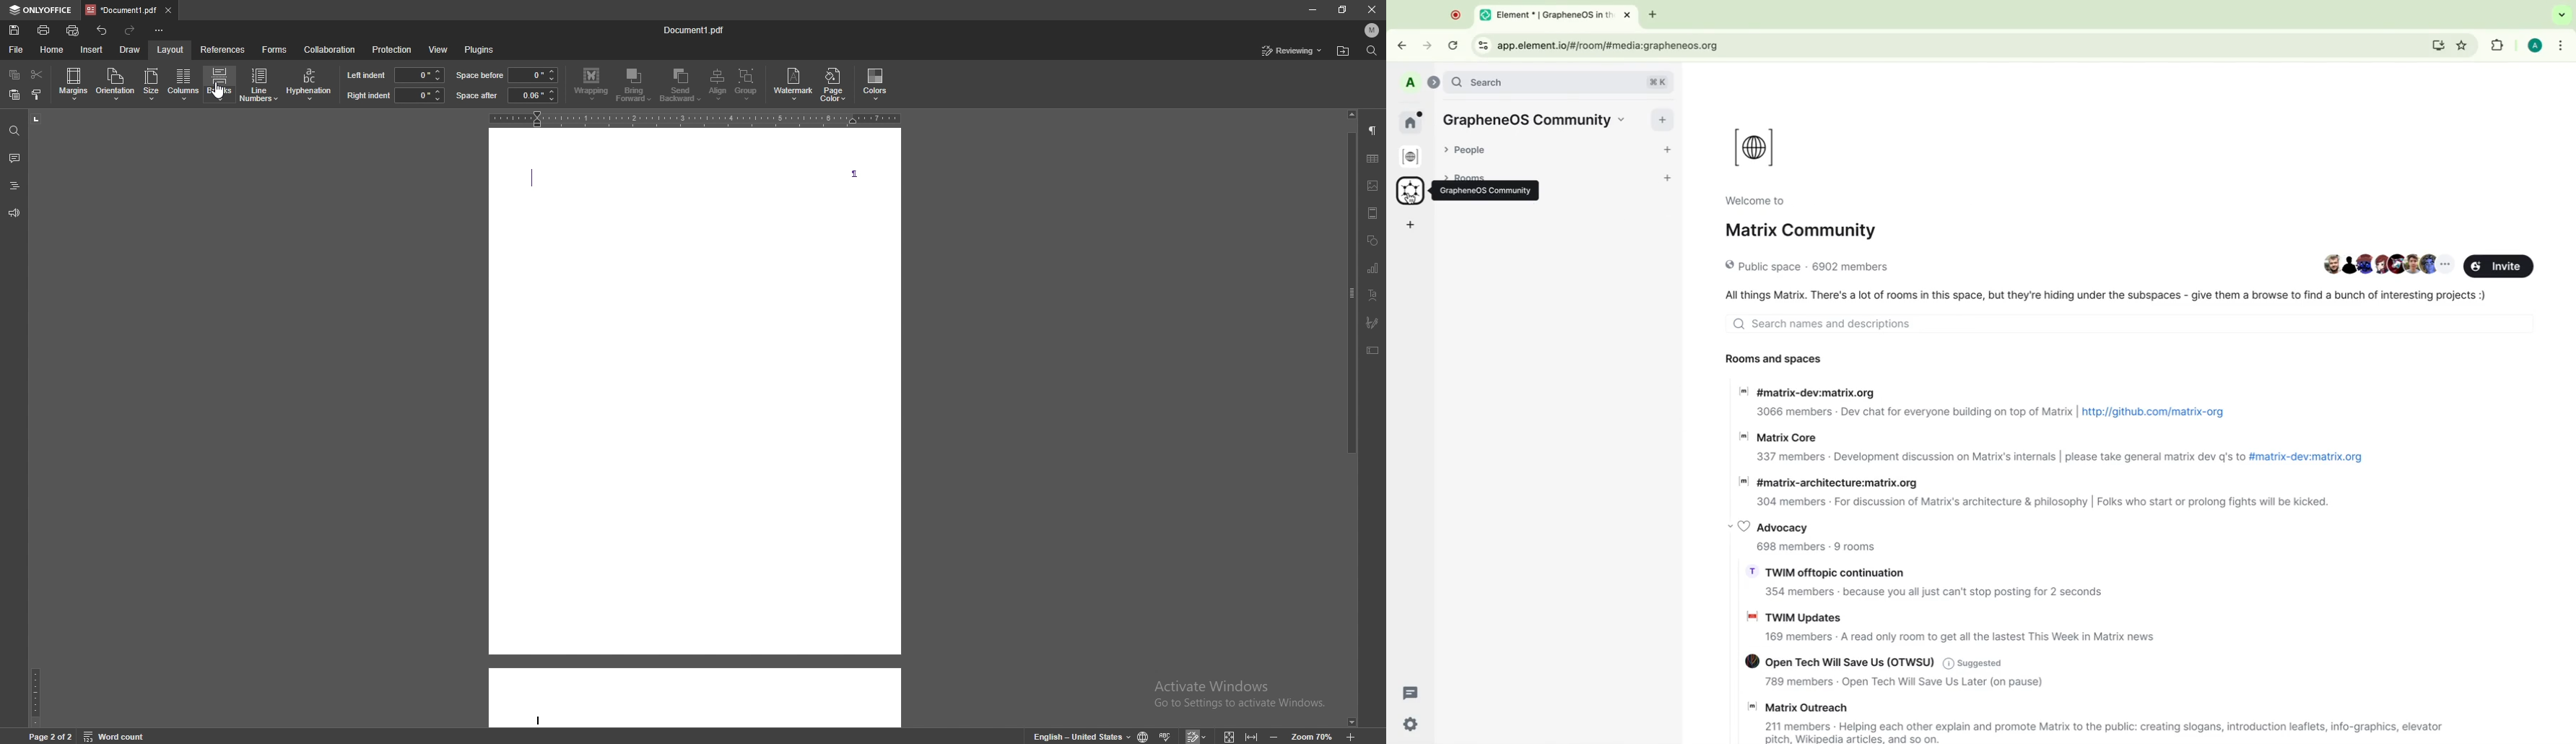 This screenshot has width=2576, height=756. I want to click on members photos, so click(2369, 265).